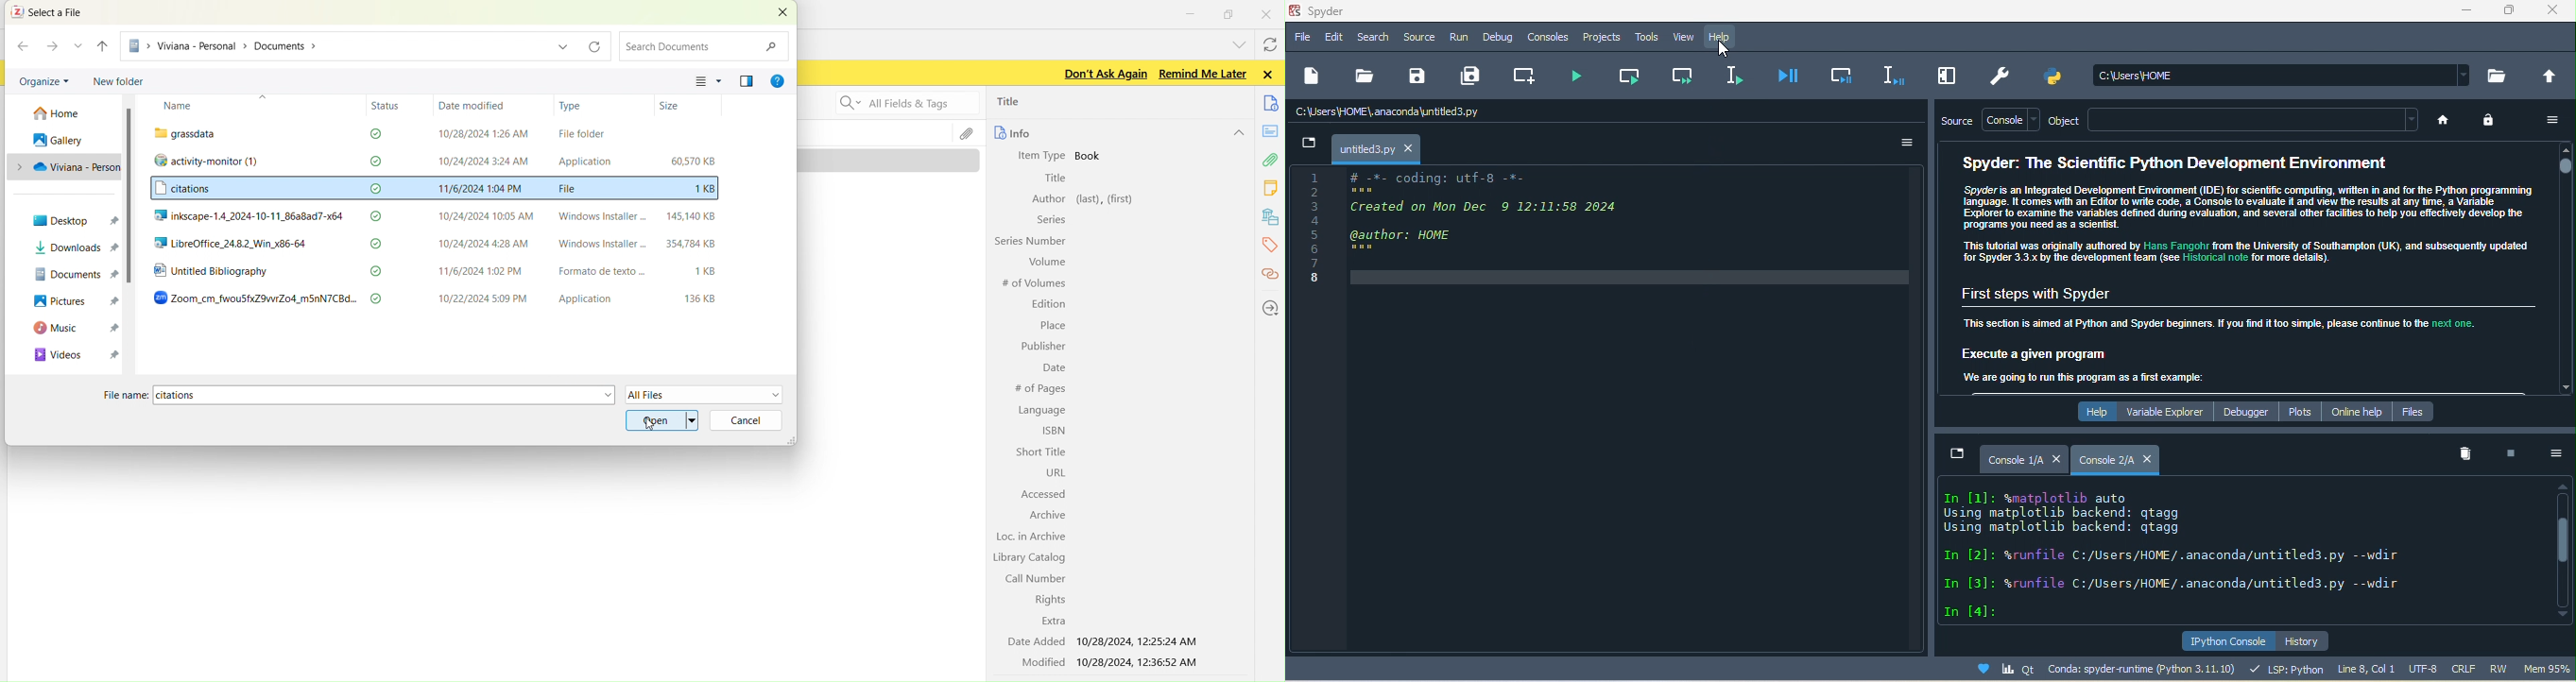 The image size is (2576, 700). I want to click on lock, so click(2493, 124).